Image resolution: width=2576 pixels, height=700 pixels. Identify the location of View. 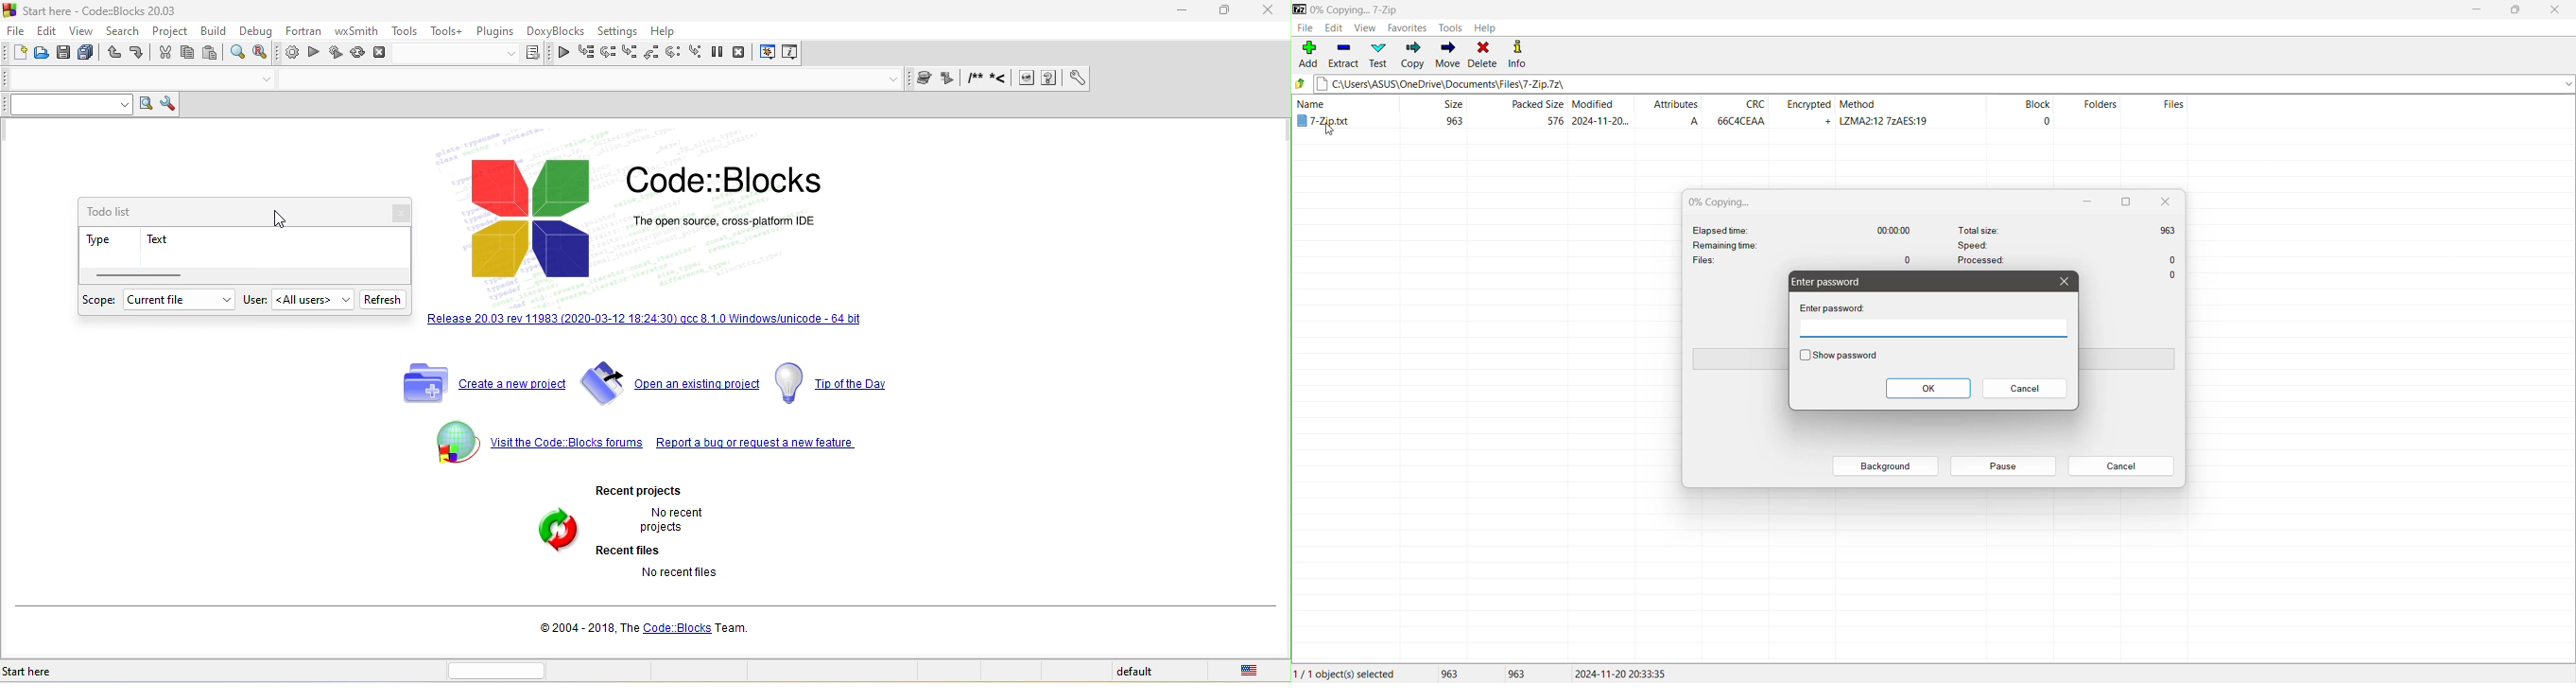
(1364, 27).